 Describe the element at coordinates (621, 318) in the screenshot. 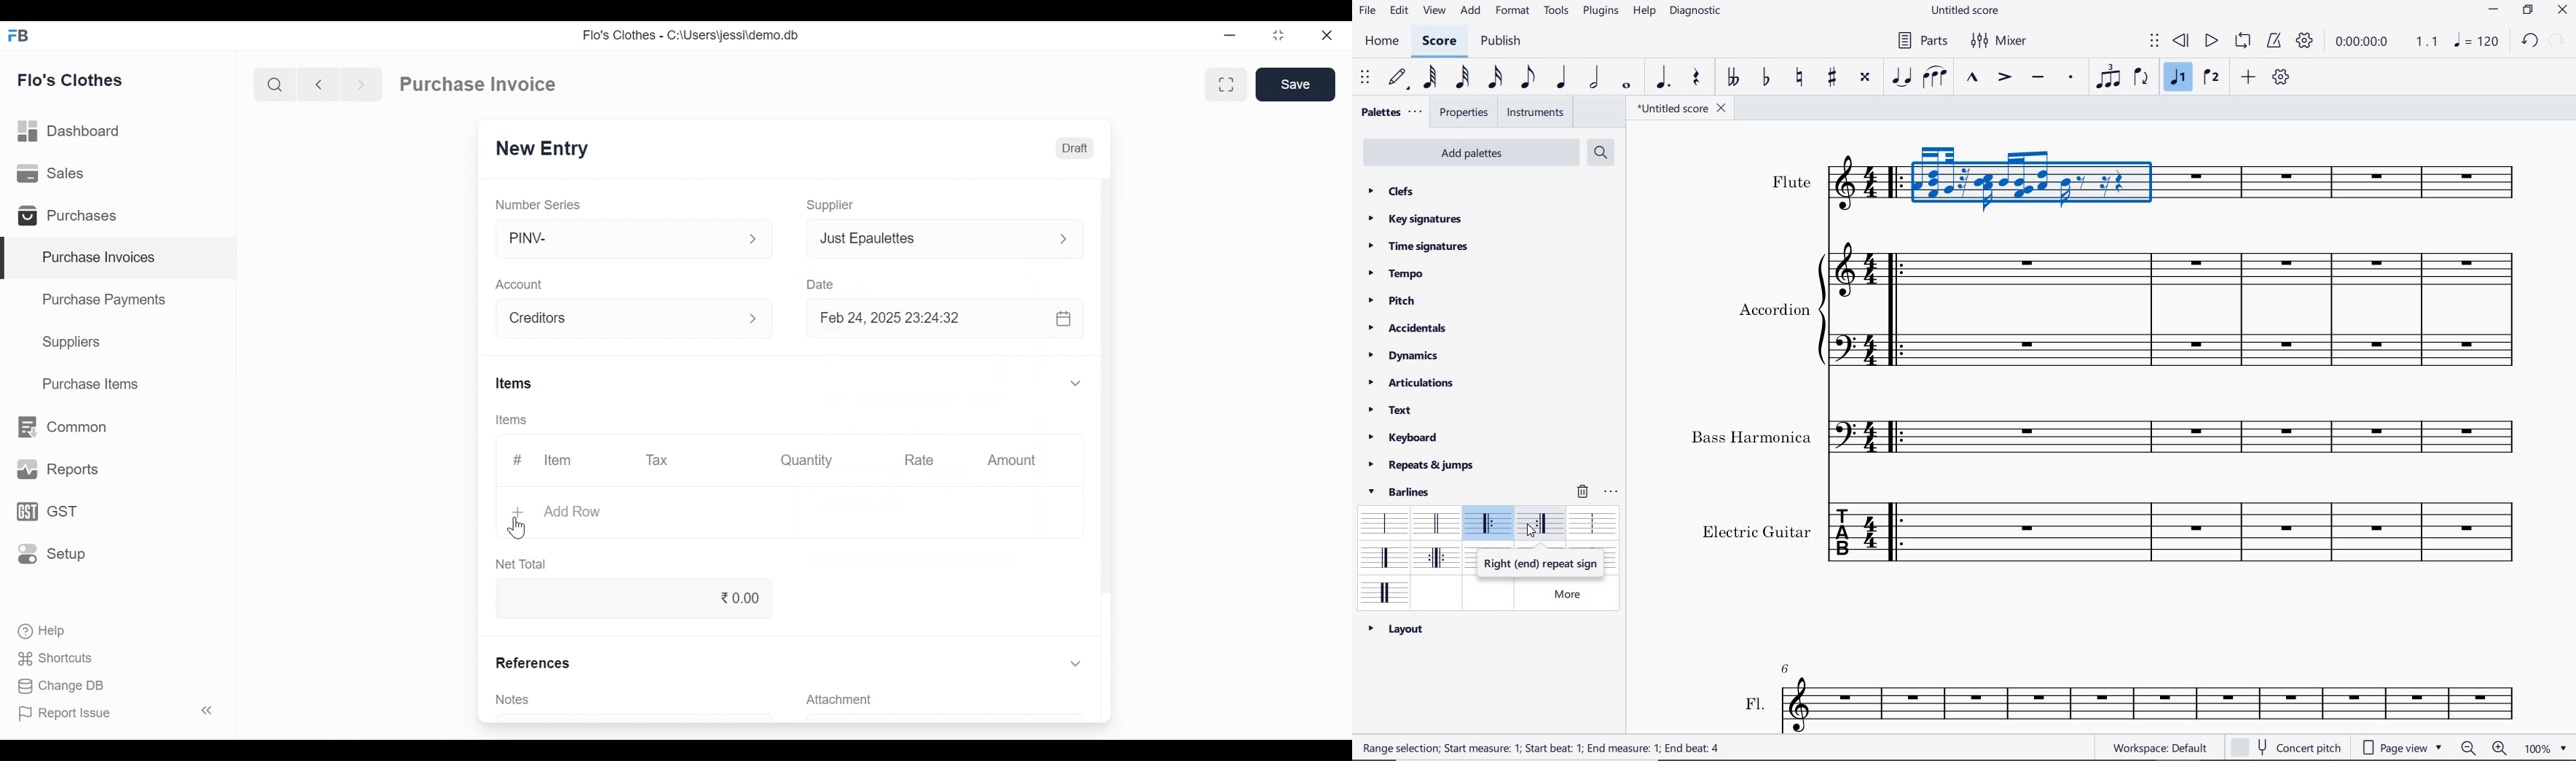

I see `Account` at that location.